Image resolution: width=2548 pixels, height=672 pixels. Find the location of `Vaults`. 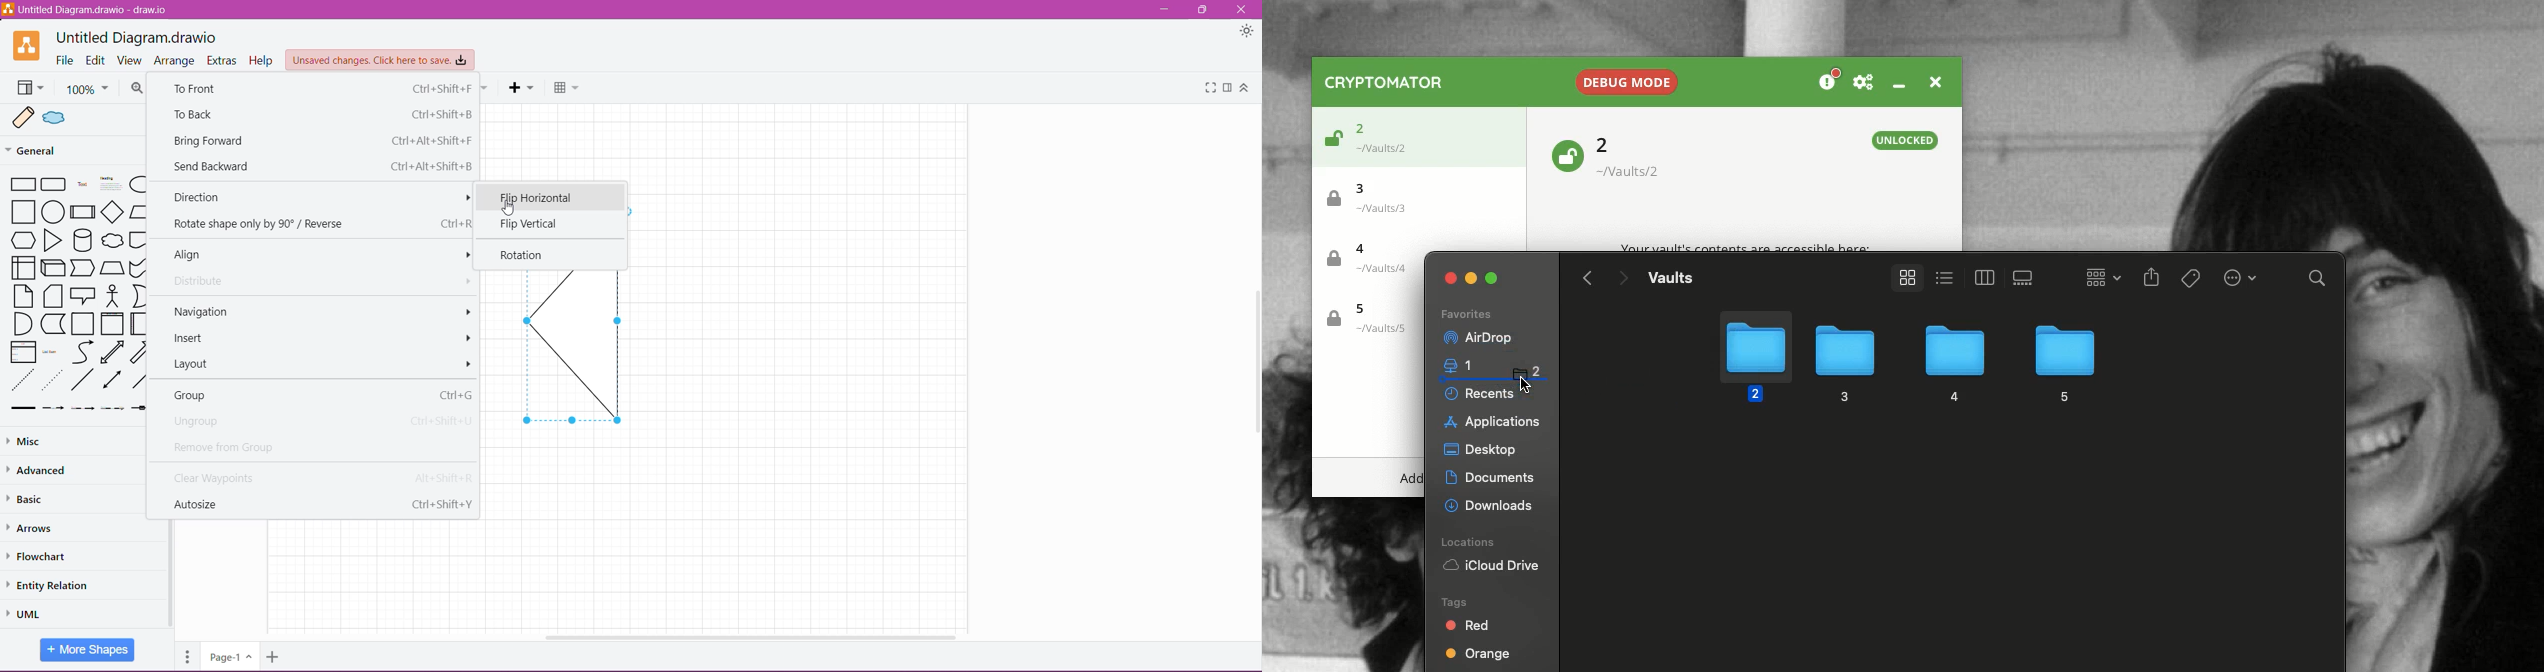

Vaults is located at coordinates (1670, 277).